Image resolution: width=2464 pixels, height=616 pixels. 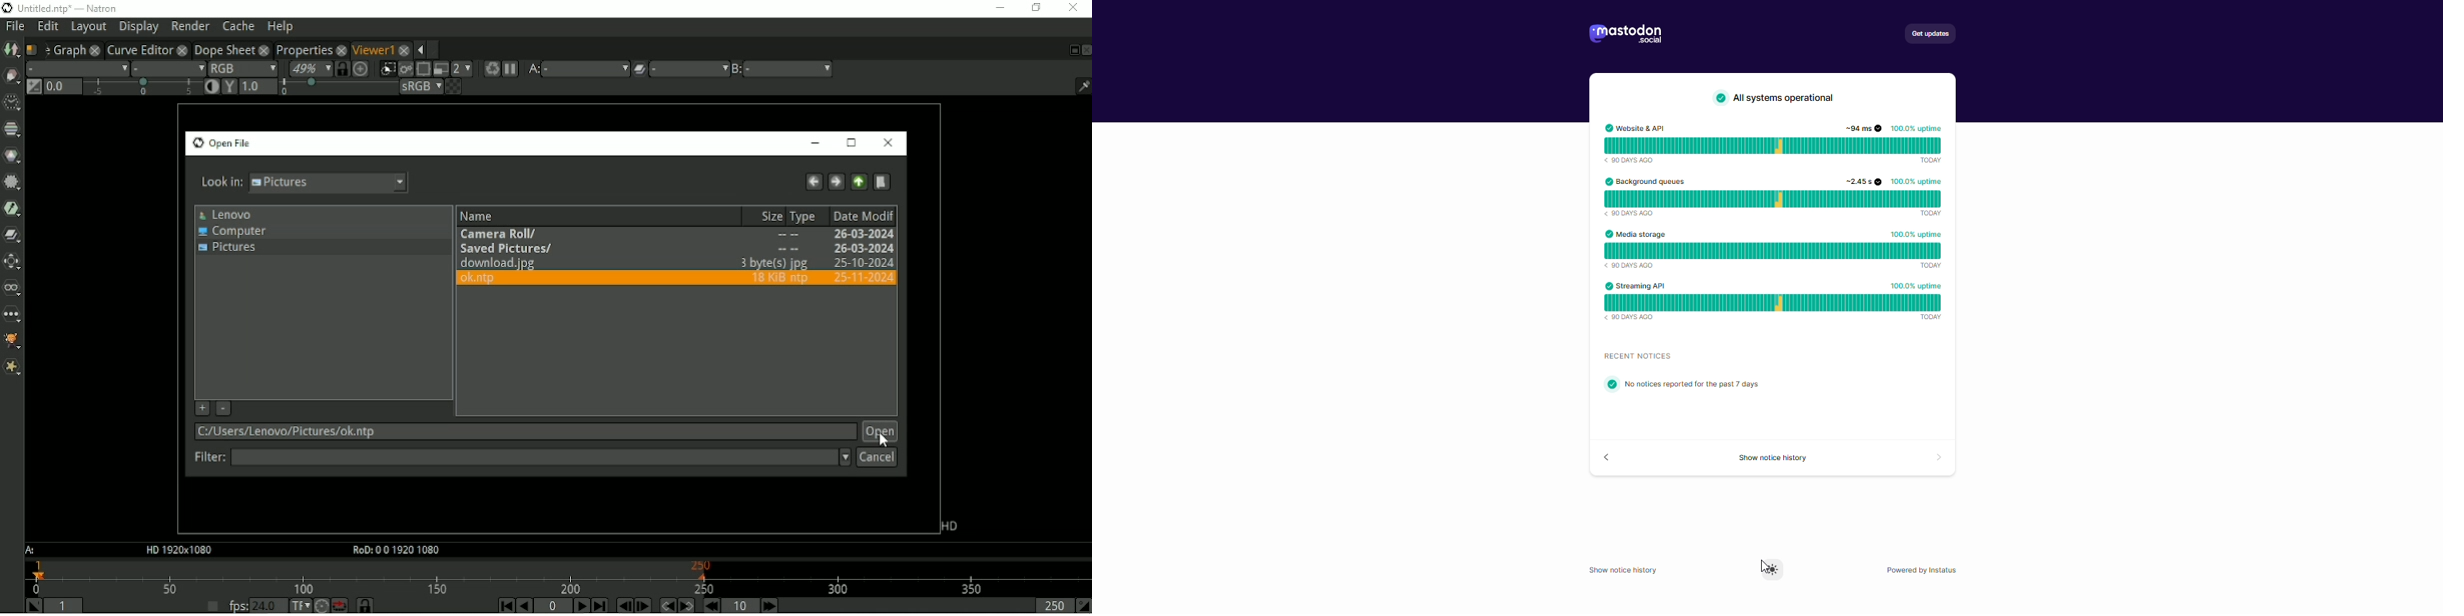 What do you see at coordinates (639, 69) in the screenshot?
I see `Operation applied between viewer input A and B` at bounding box center [639, 69].